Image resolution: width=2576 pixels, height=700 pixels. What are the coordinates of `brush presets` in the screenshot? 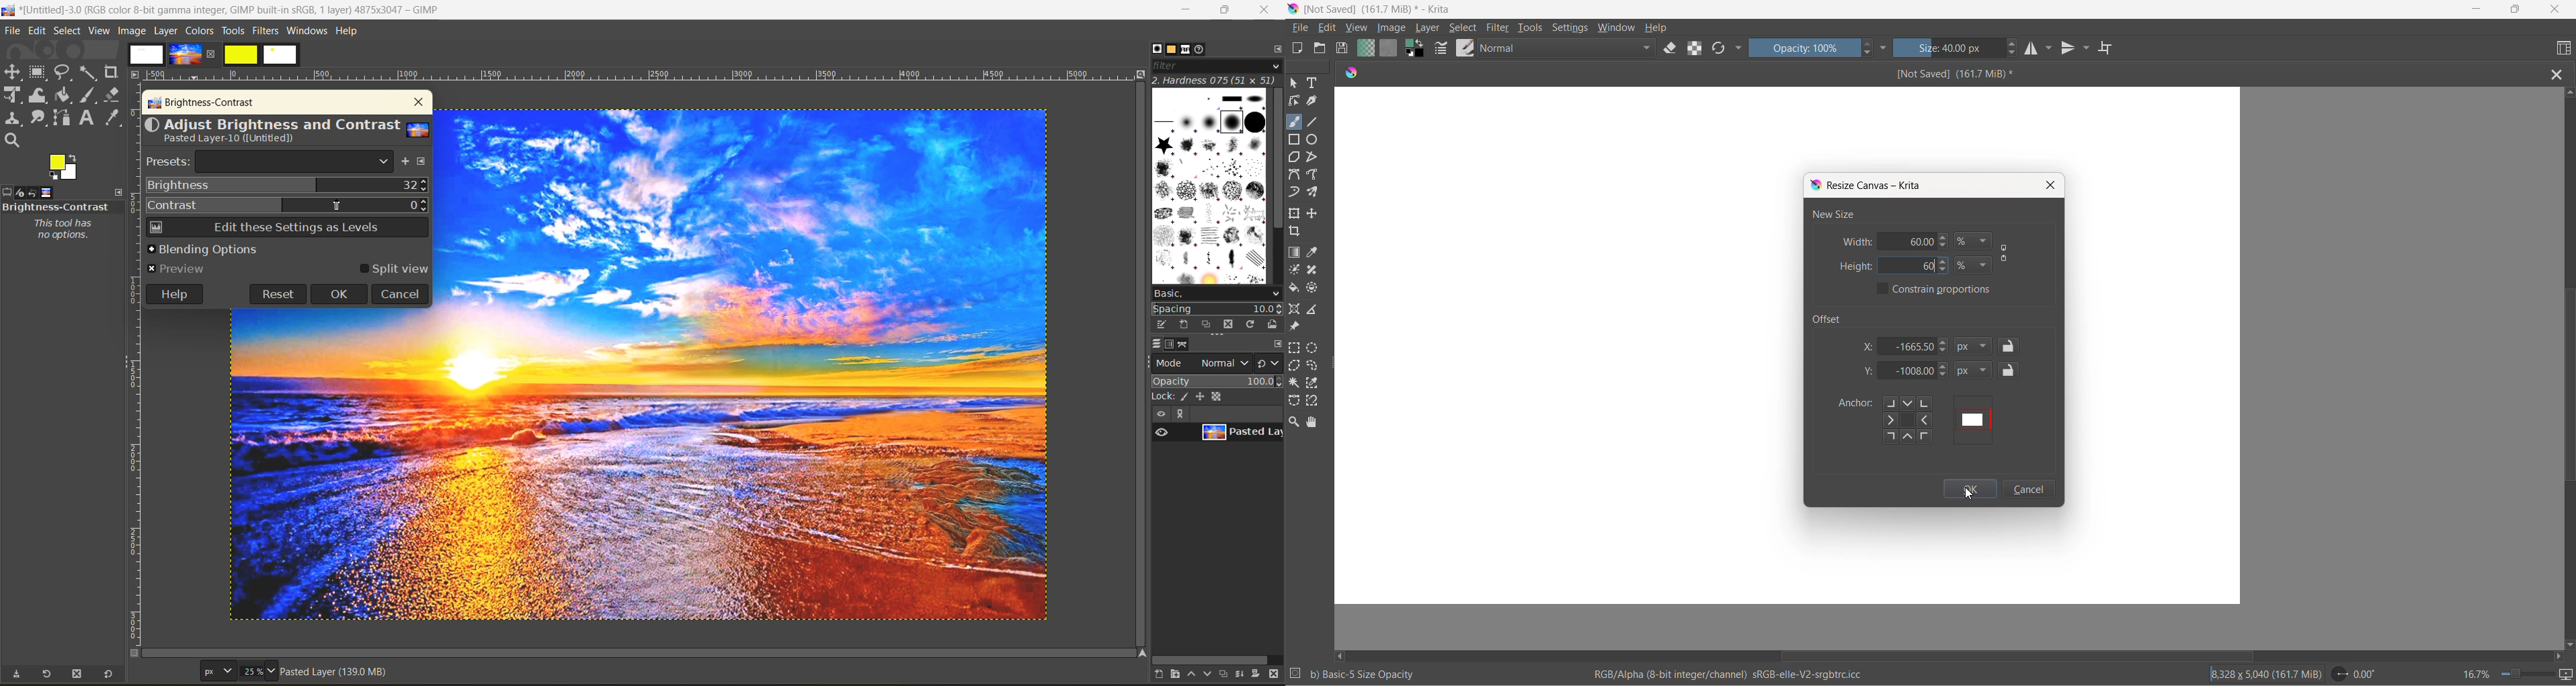 It's located at (1465, 48).